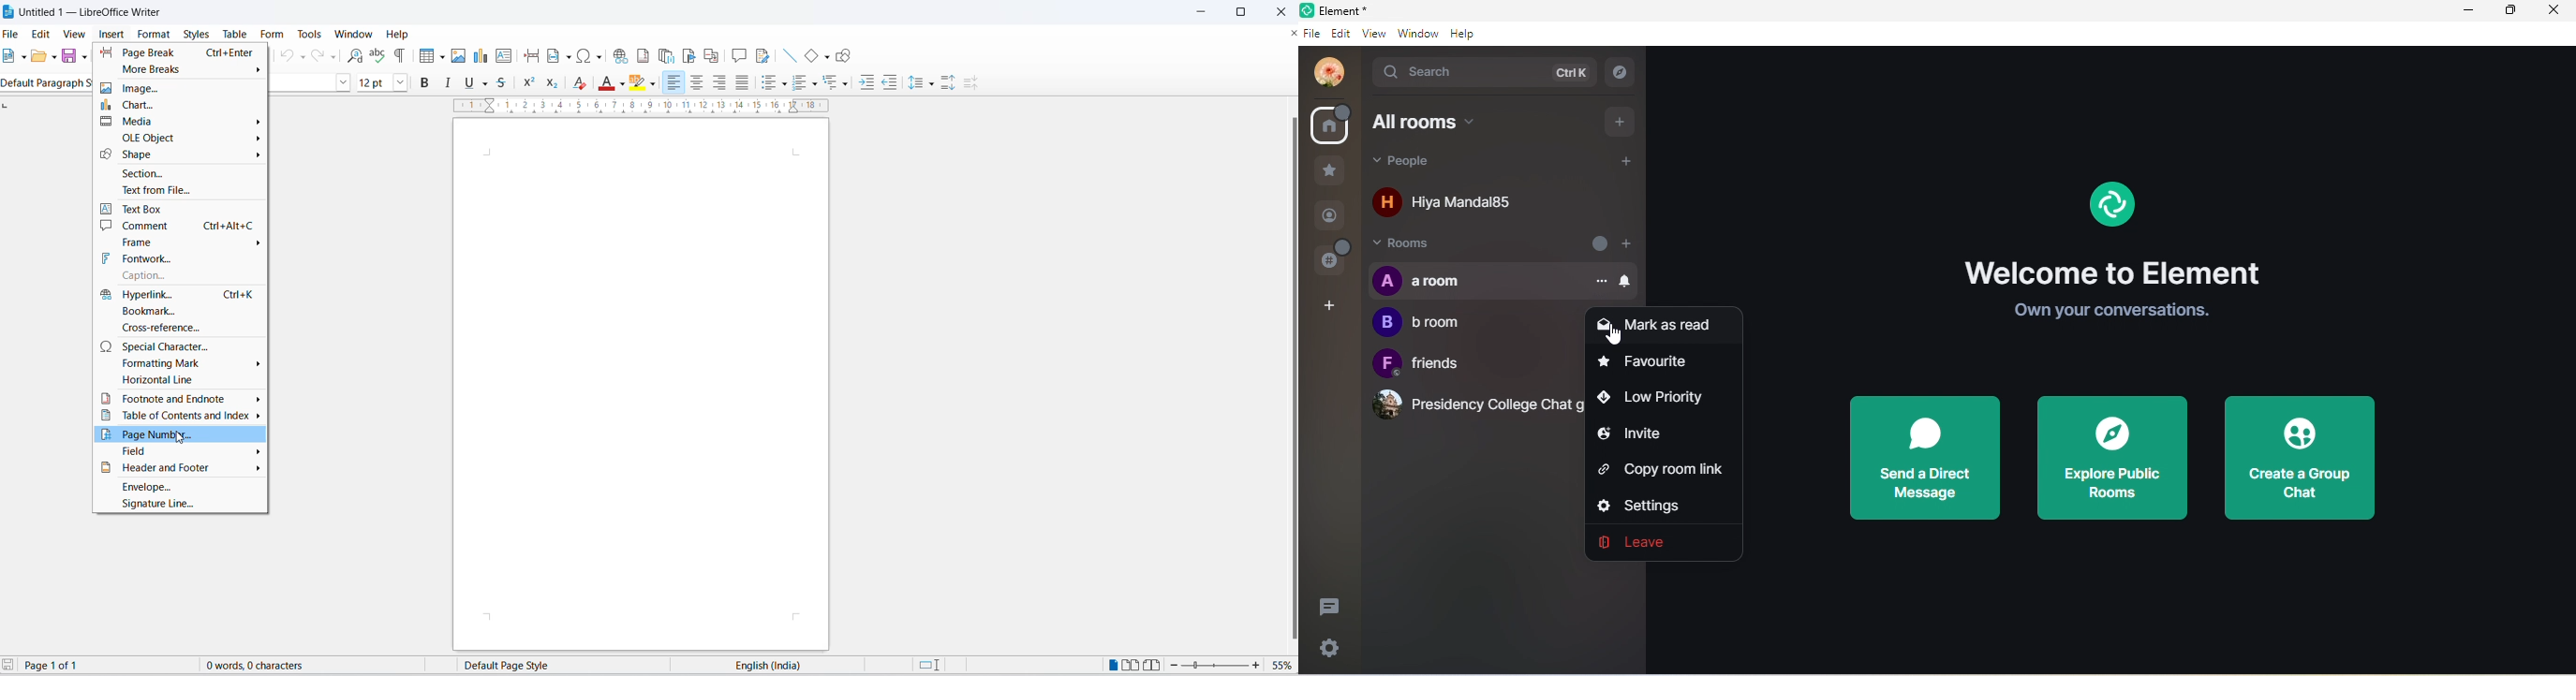  Describe the element at coordinates (1156, 666) in the screenshot. I see `book view` at that location.